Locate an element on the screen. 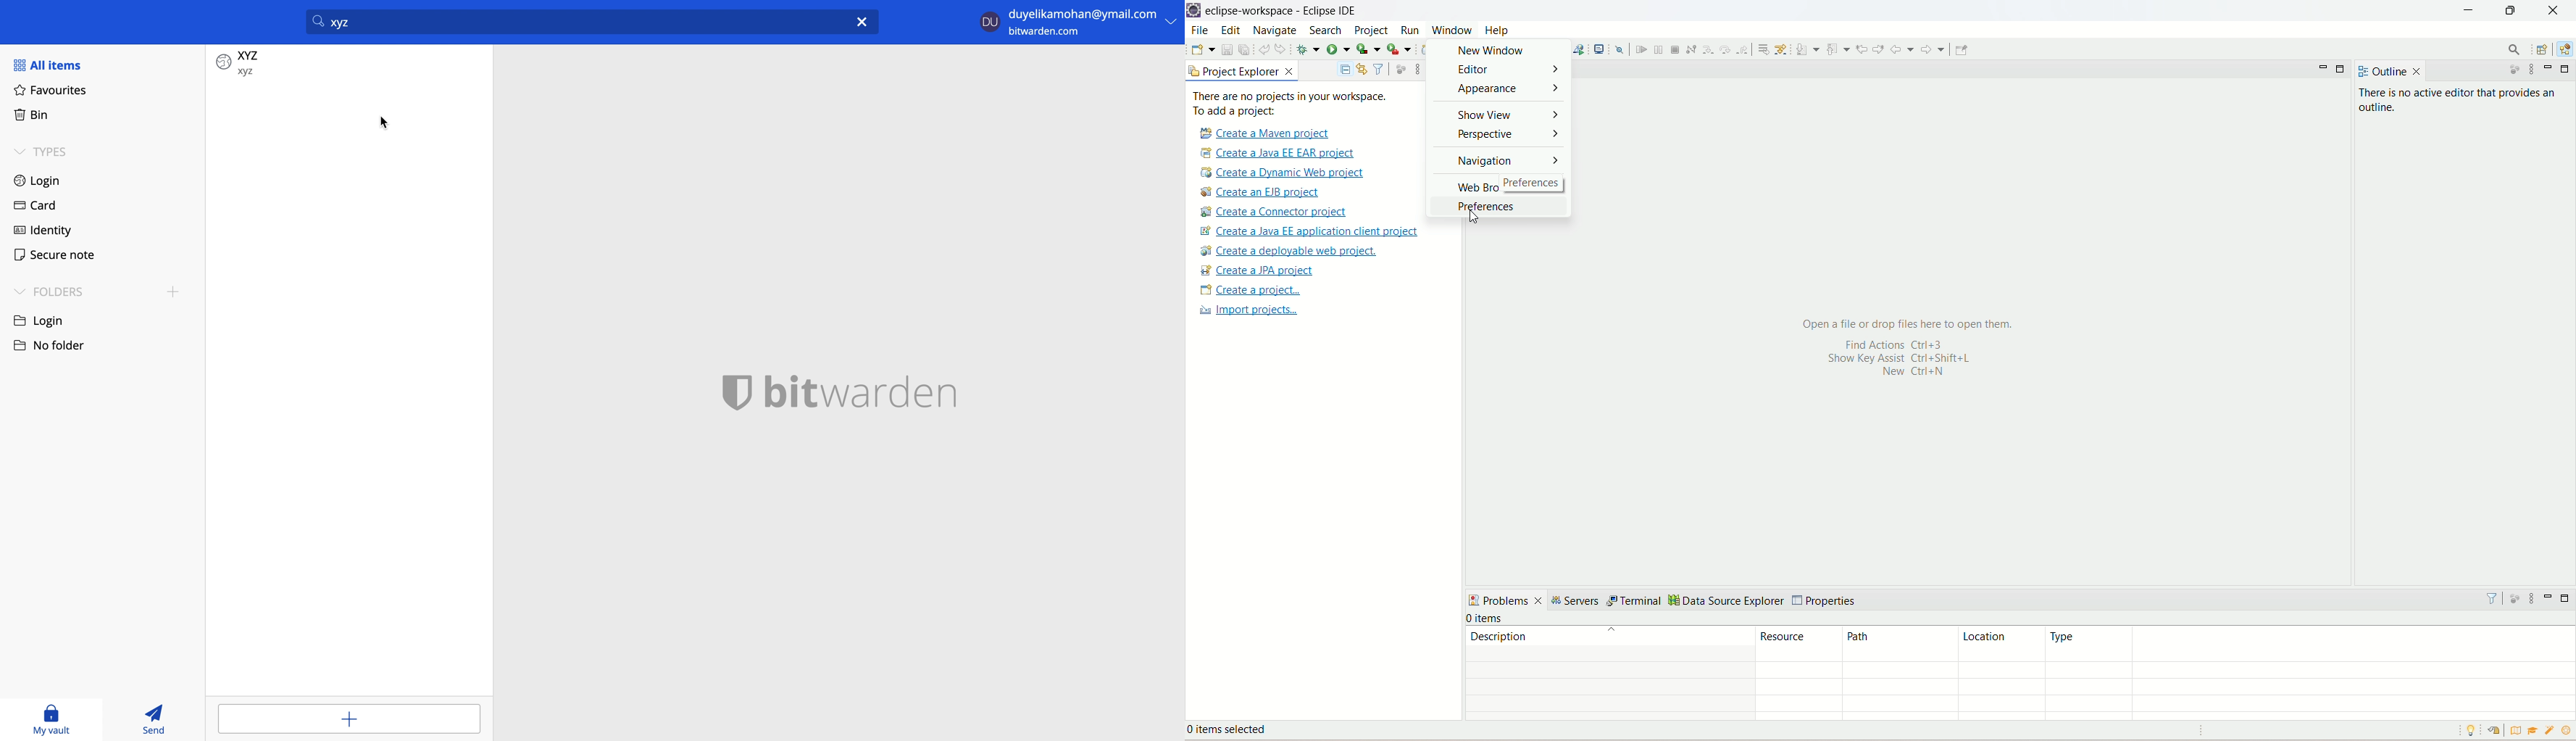 The image size is (2576, 756). search result: xyz is located at coordinates (351, 64).